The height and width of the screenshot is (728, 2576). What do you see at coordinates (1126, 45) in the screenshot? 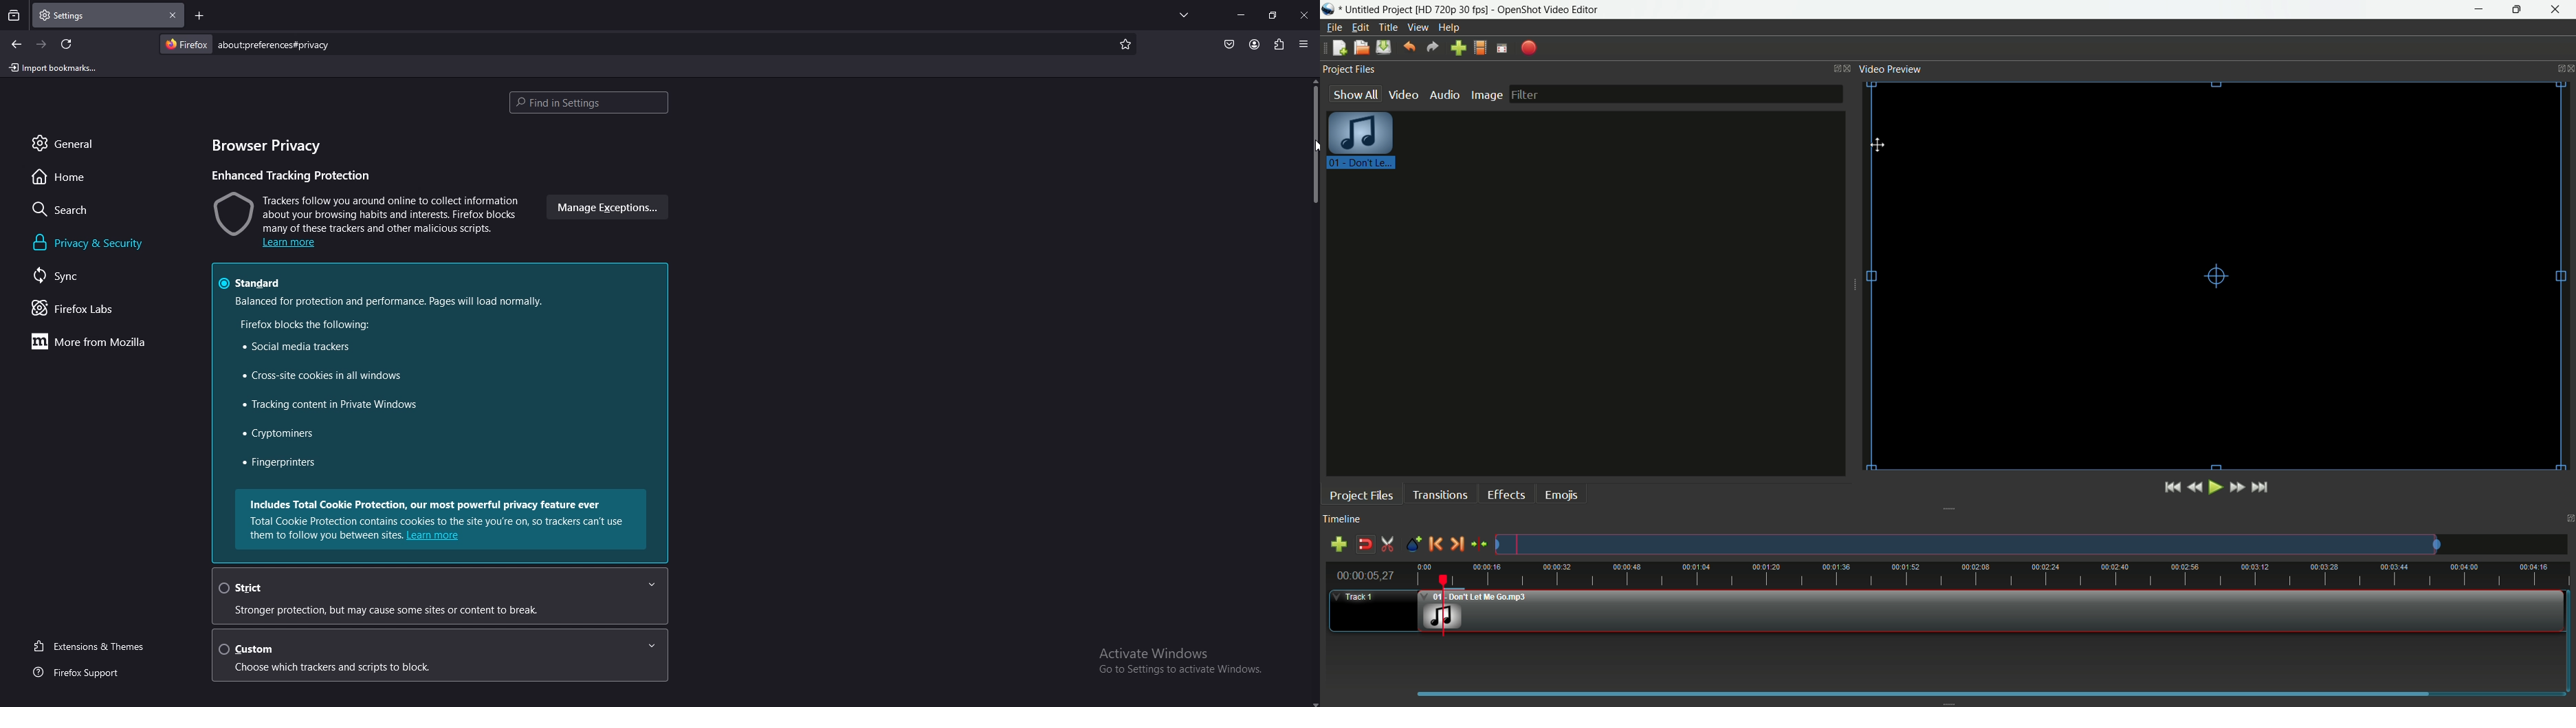
I see `bookmark` at bounding box center [1126, 45].